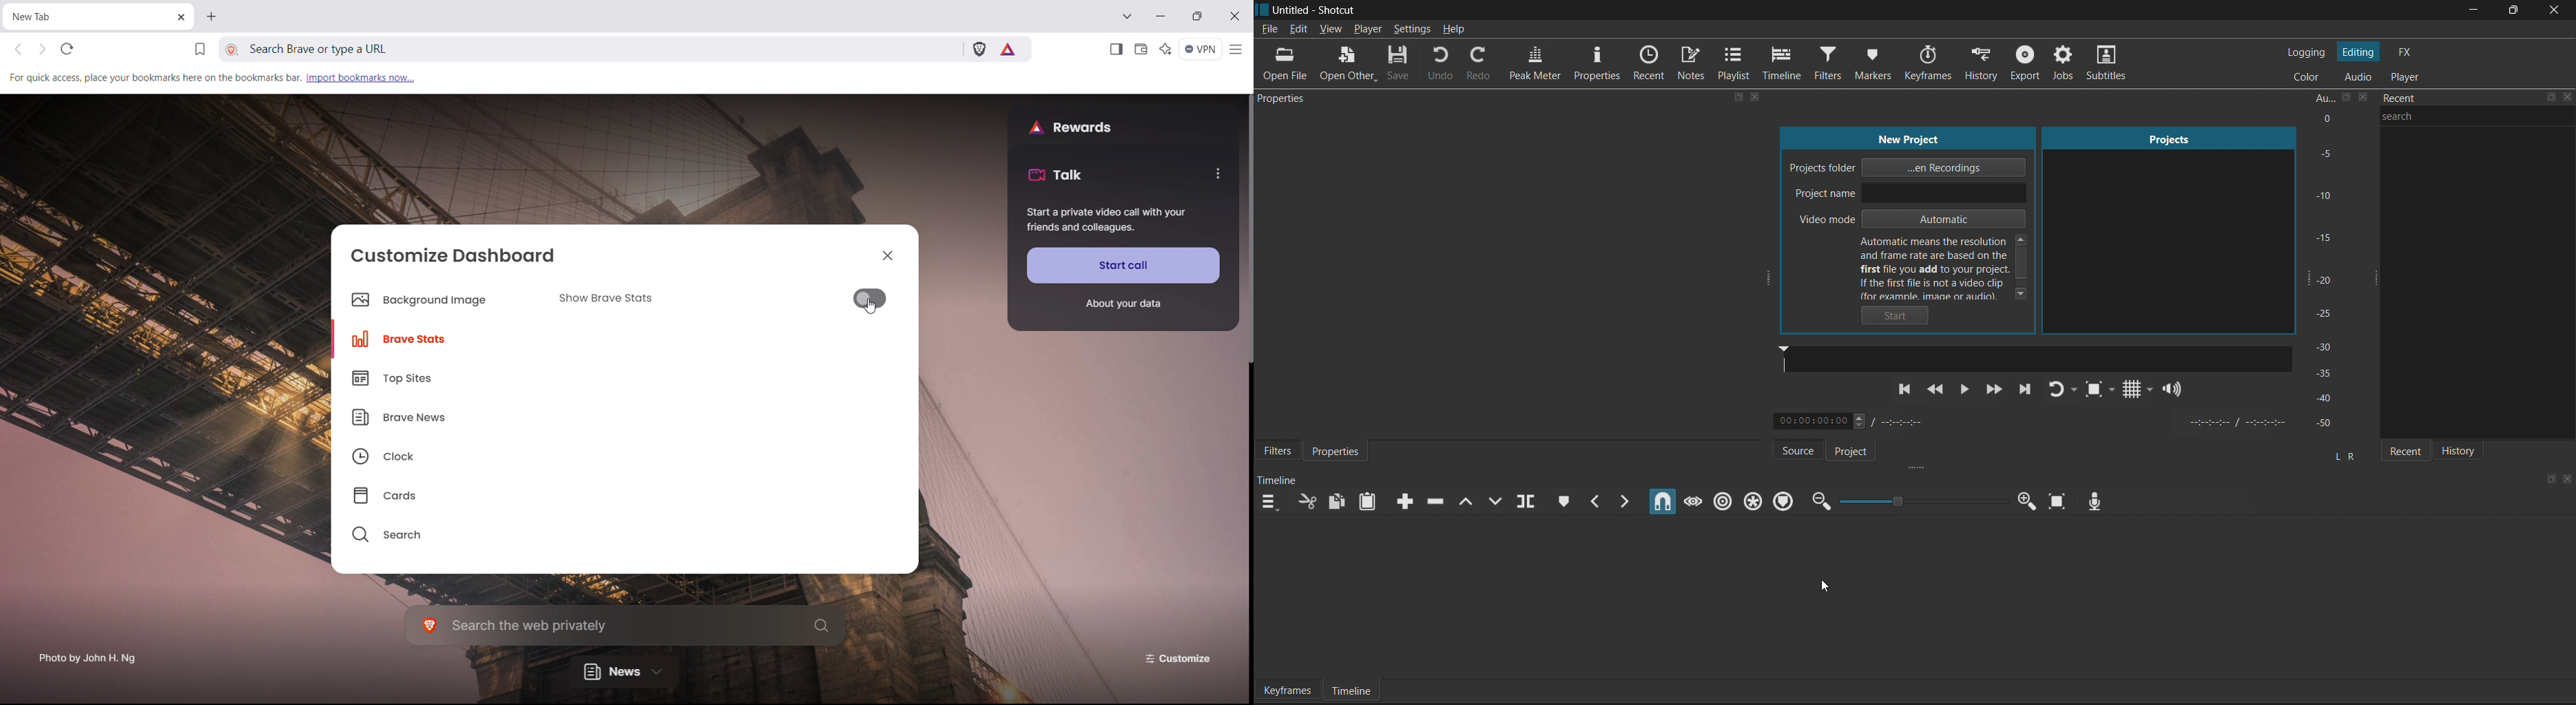  What do you see at coordinates (1367, 28) in the screenshot?
I see `Player` at bounding box center [1367, 28].